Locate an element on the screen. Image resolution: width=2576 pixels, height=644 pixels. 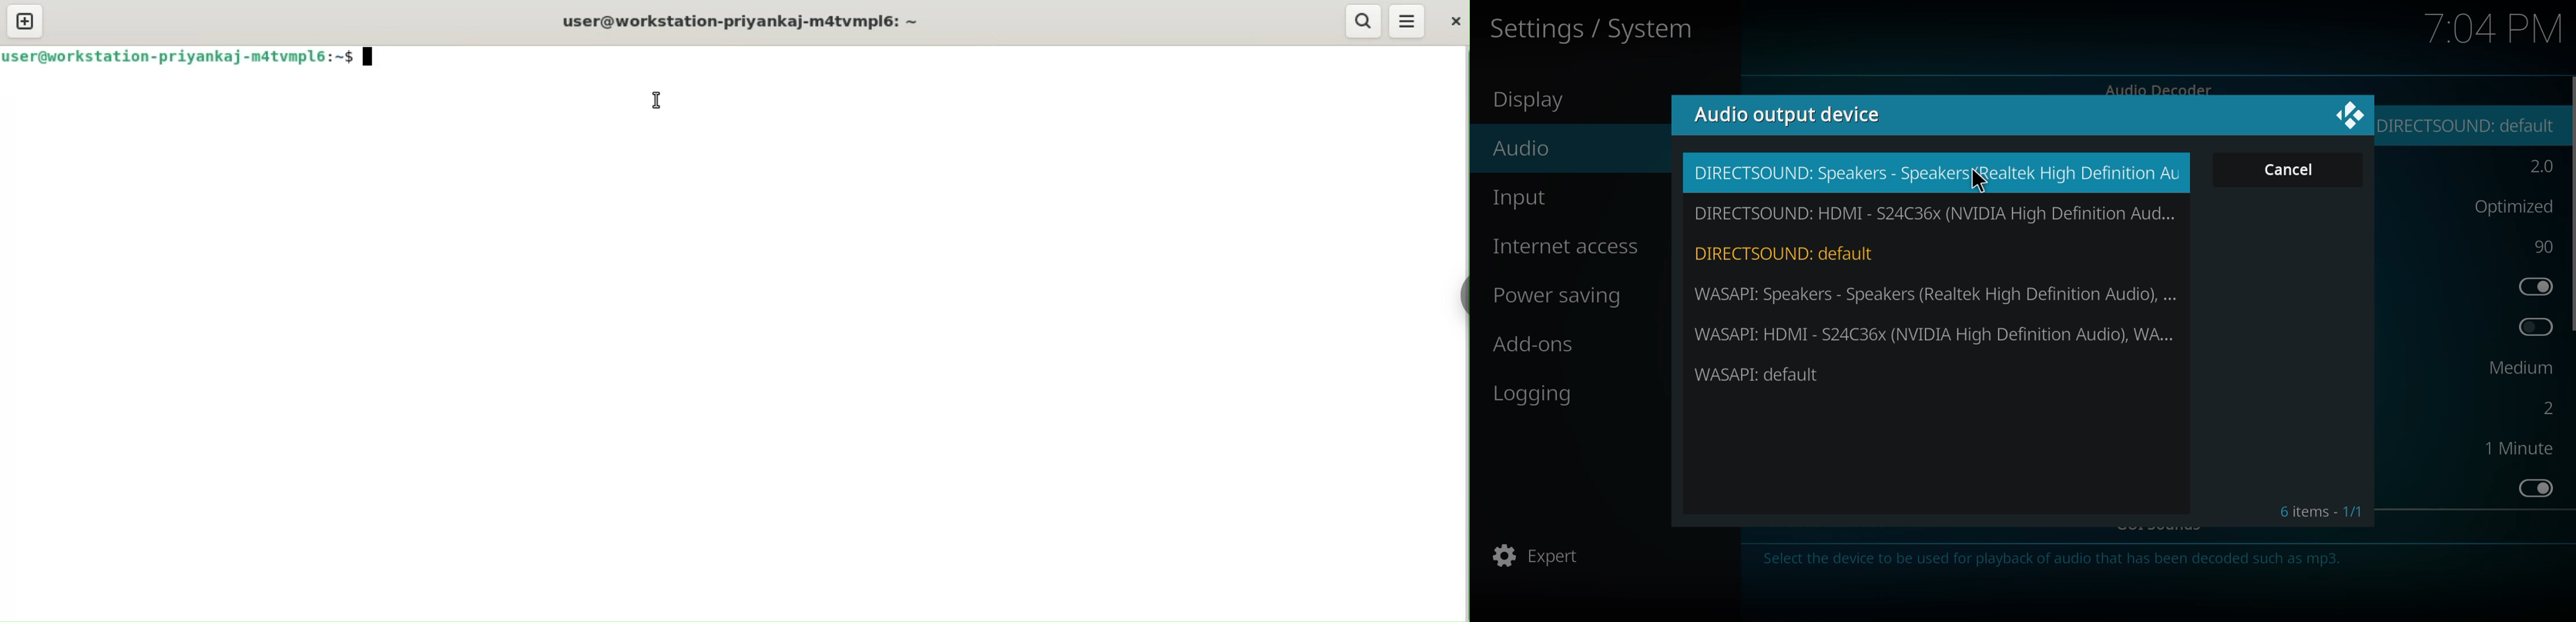
2 is located at coordinates (2541, 408).